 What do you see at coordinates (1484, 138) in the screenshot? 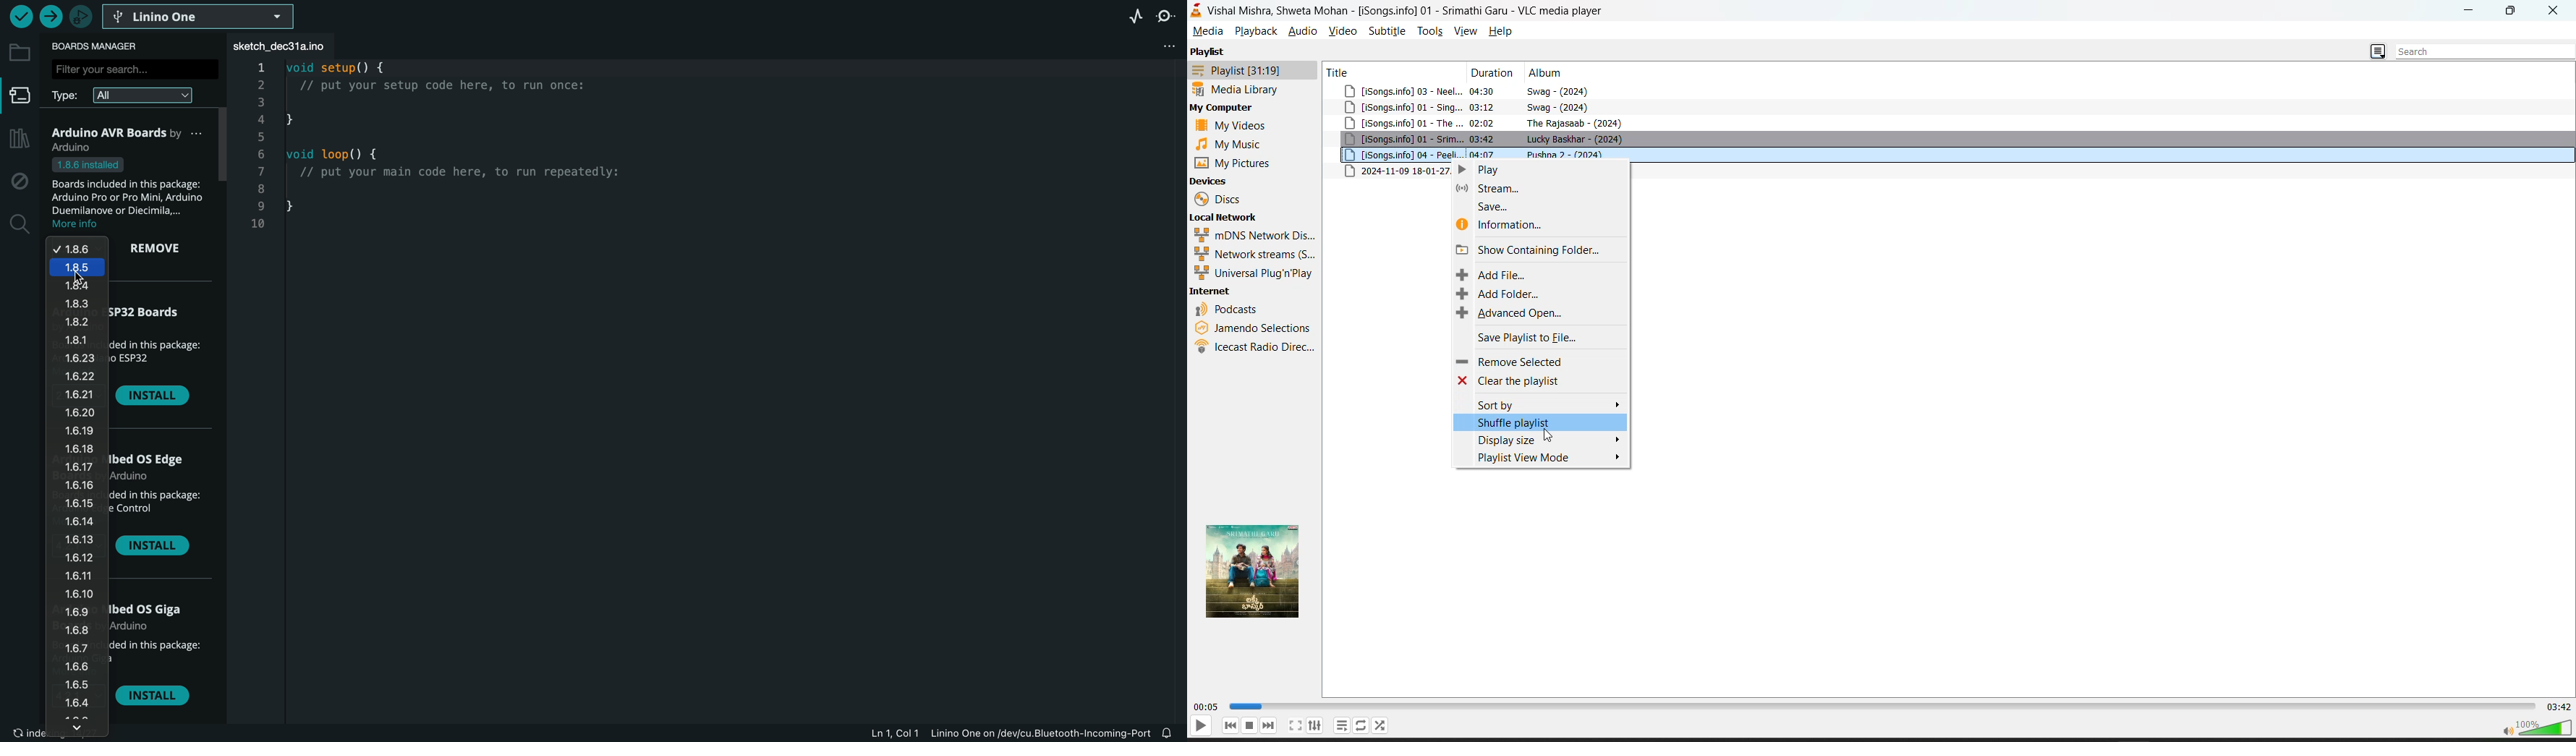
I see `03:42` at bounding box center [1484, 138].